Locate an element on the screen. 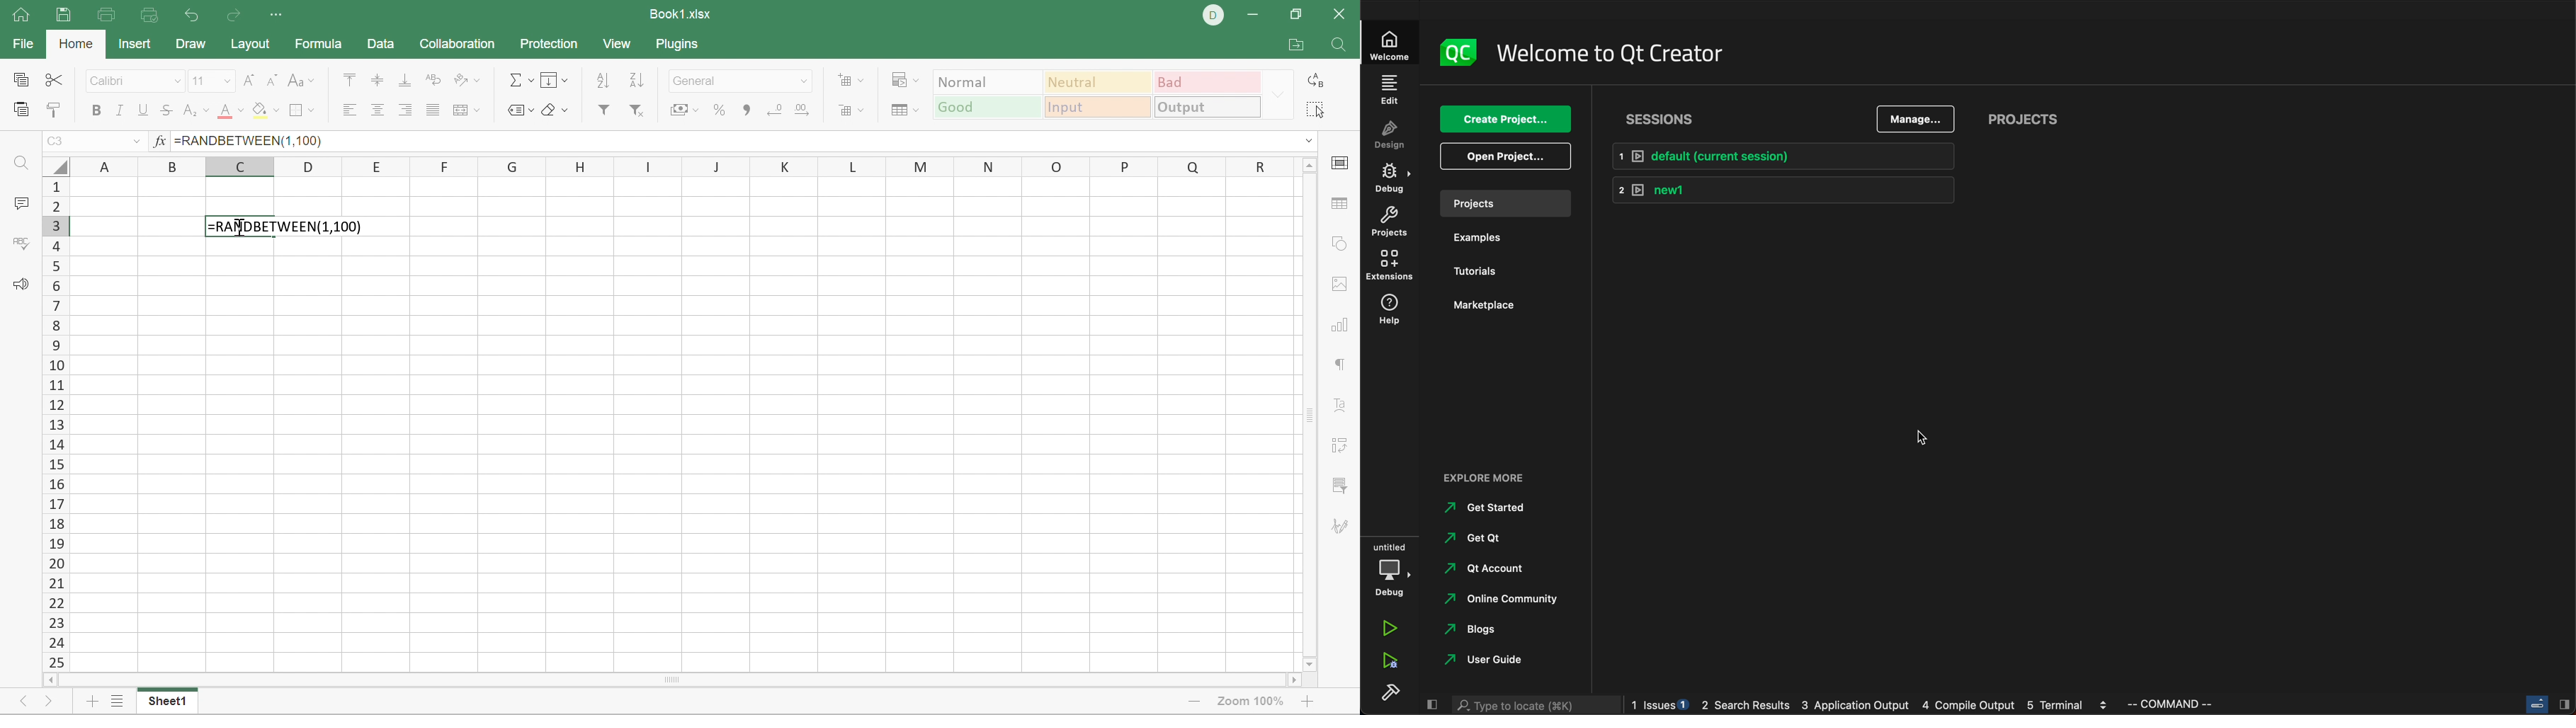  Collaboration is located at coordinates (460, 43).